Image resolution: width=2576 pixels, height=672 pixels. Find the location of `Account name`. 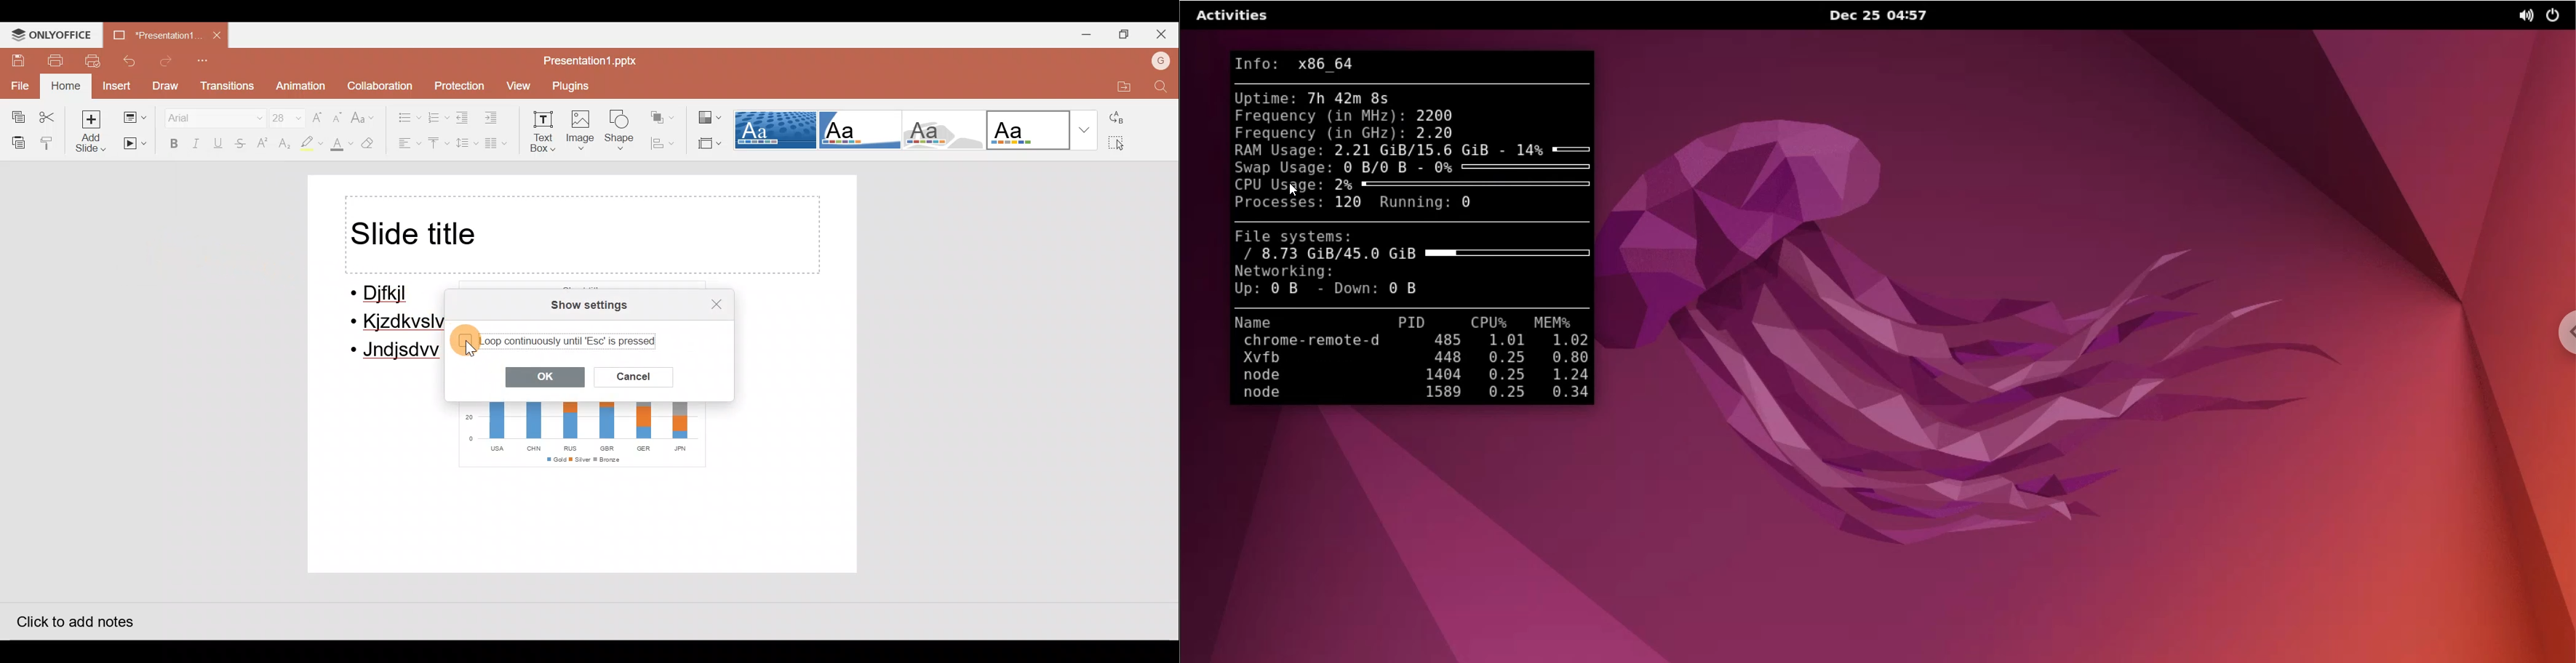

Account name is located at coordinates (1160, 62).